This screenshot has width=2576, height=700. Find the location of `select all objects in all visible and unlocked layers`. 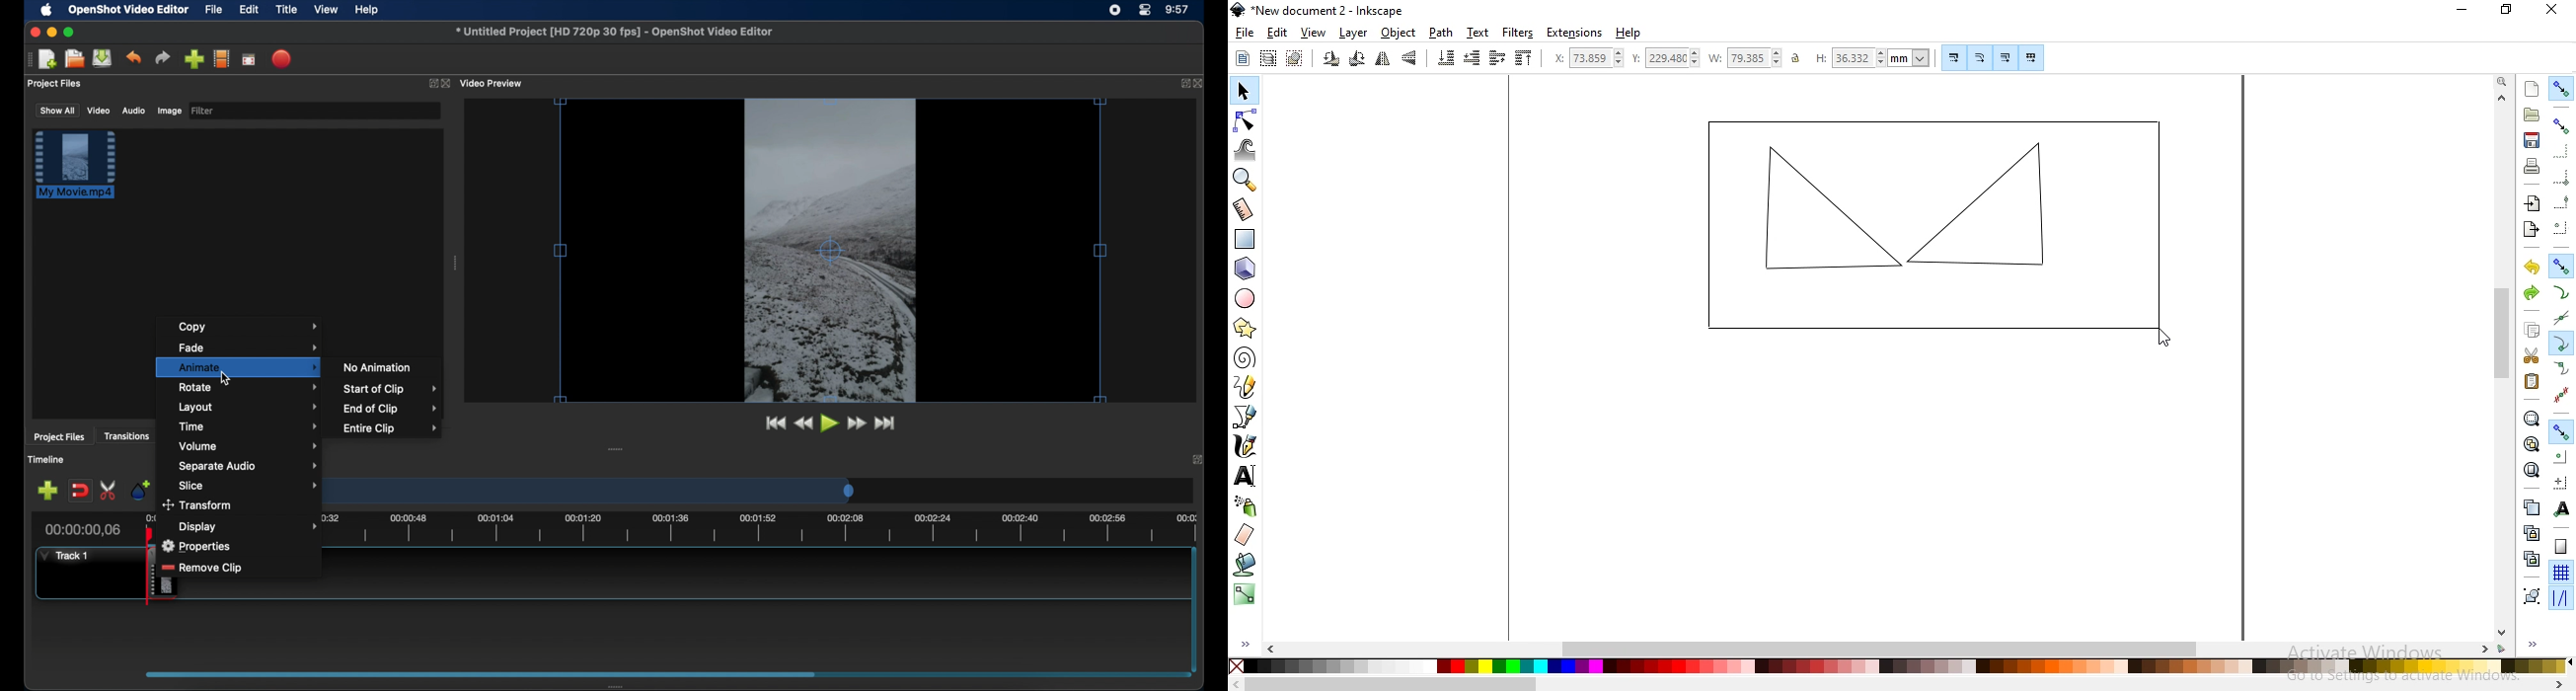

select all objects in all visible and unlocked layers is located at coordinates (1269, 57).